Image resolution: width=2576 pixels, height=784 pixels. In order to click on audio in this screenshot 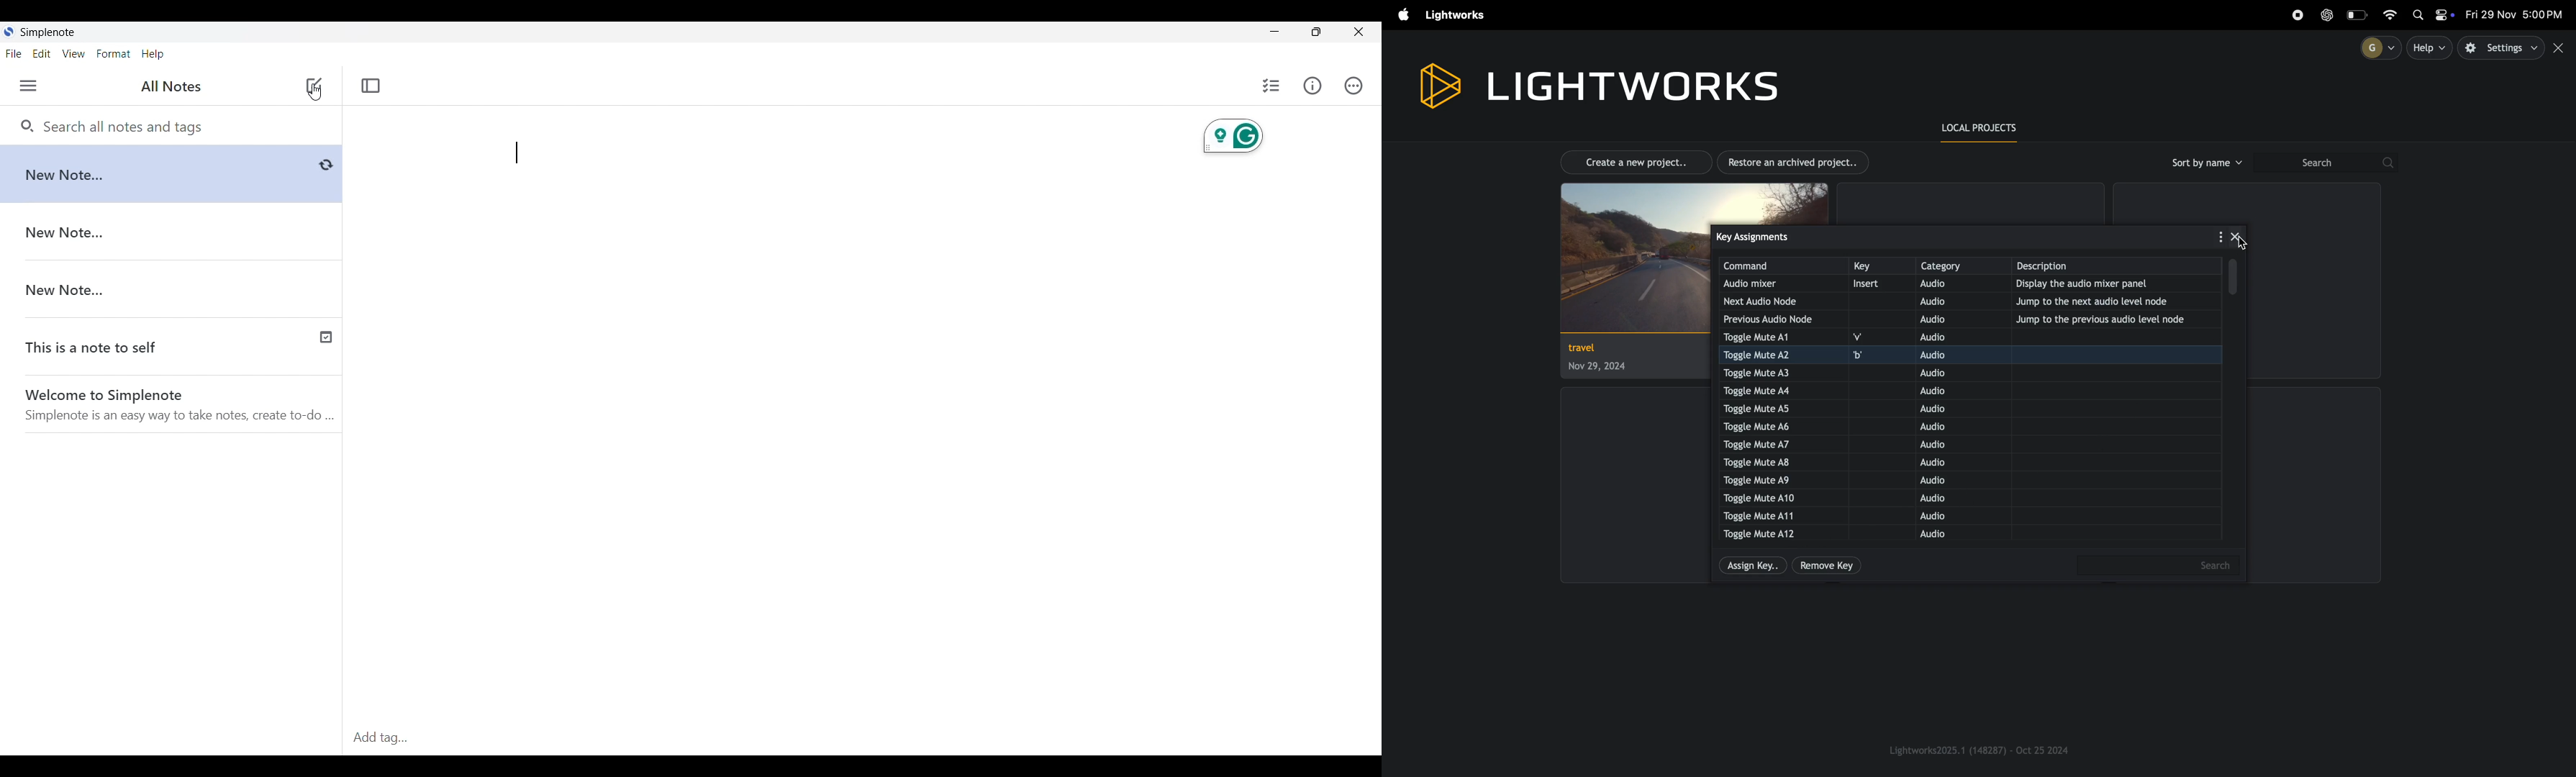, I will do `click(1946, 373)`.